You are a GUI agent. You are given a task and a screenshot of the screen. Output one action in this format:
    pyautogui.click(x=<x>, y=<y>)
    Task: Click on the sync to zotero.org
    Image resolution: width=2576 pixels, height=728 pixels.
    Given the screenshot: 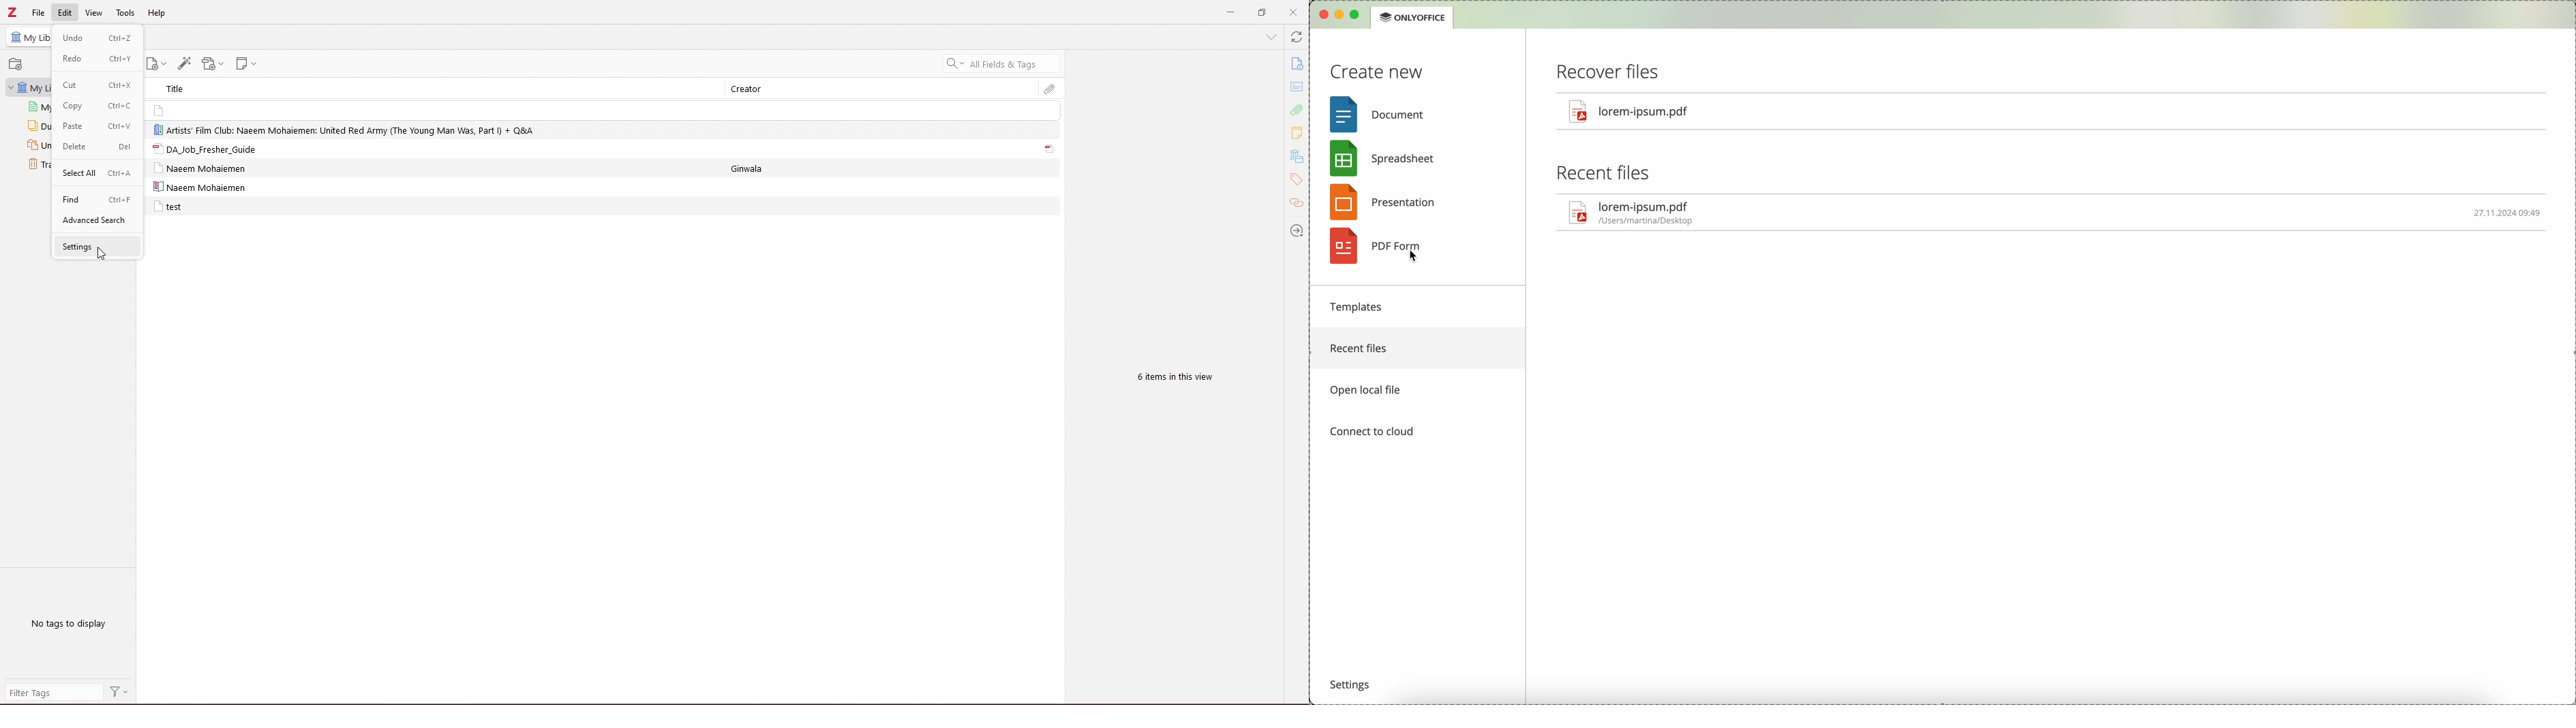 What is the action you would take?
    pyautogui.click(x=1297, y=38)
    